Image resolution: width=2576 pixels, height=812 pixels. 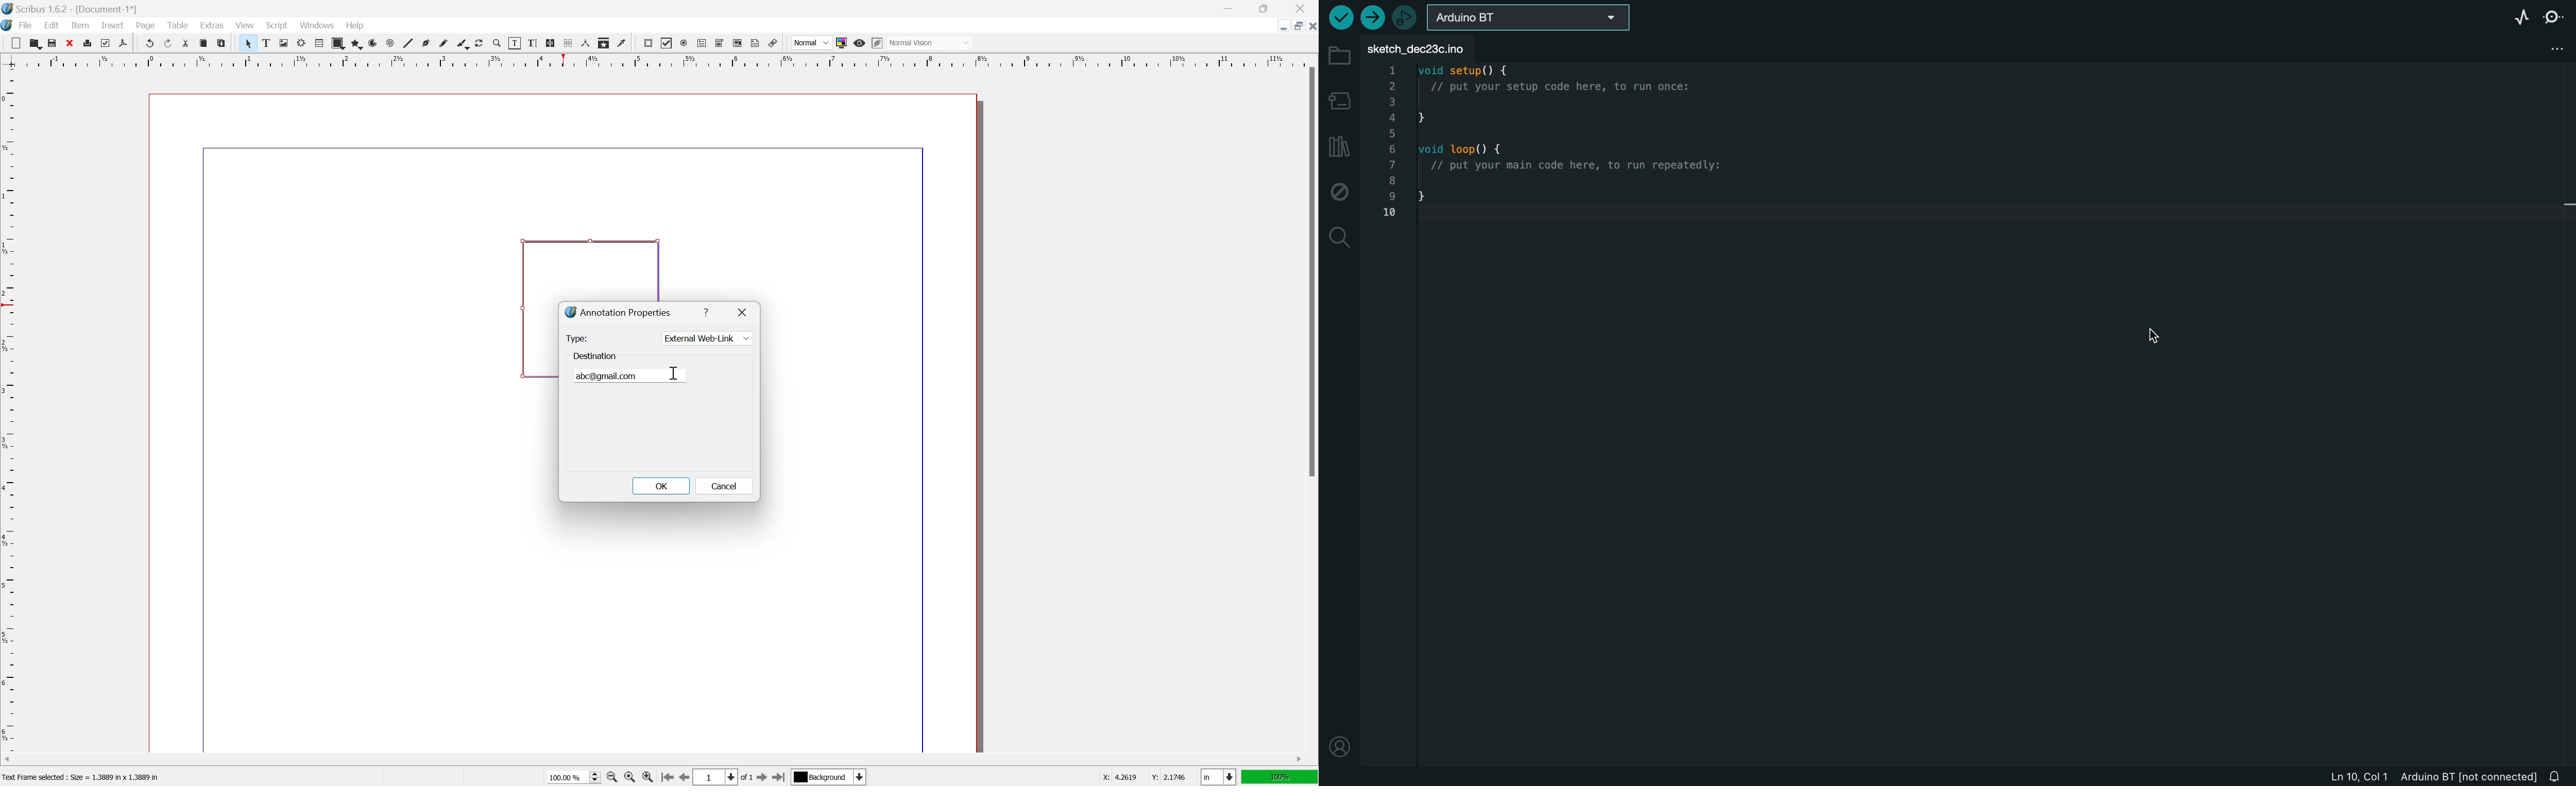 What do you see at coordinates (841, 43) in the screenshot?
I see `toggle color management system` at bounding box center [841, 43].